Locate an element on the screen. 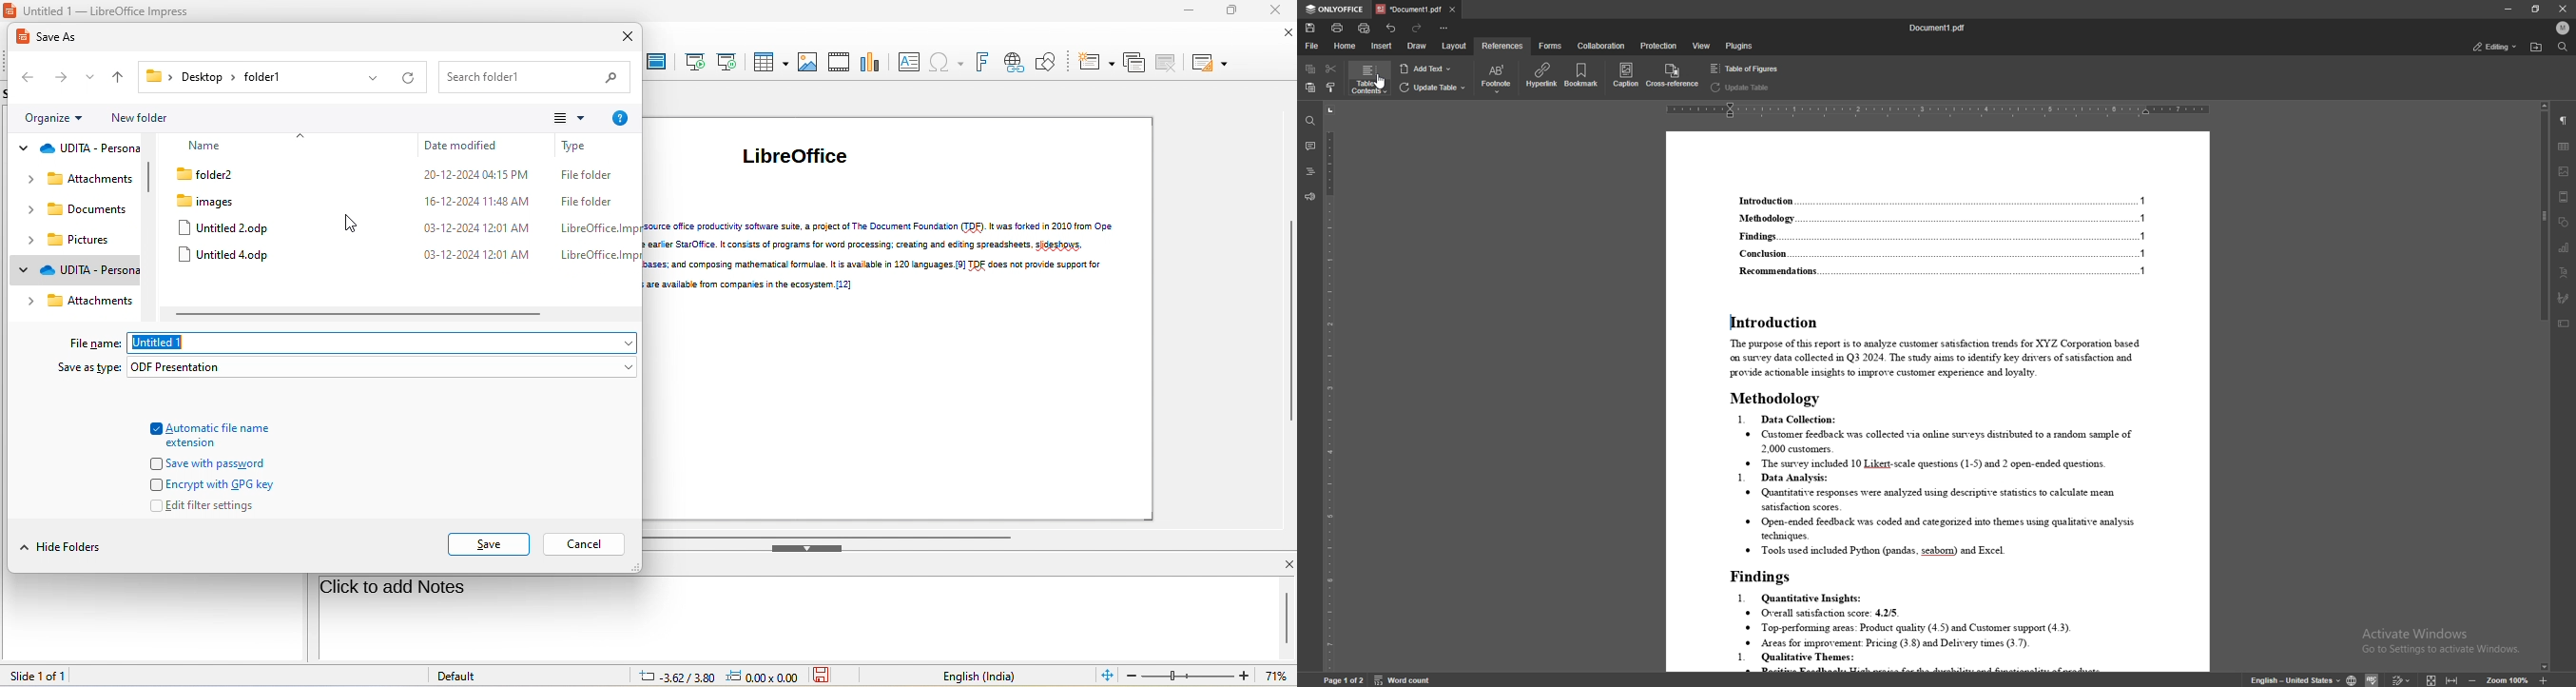  close is located at coordinates (1286, 35).